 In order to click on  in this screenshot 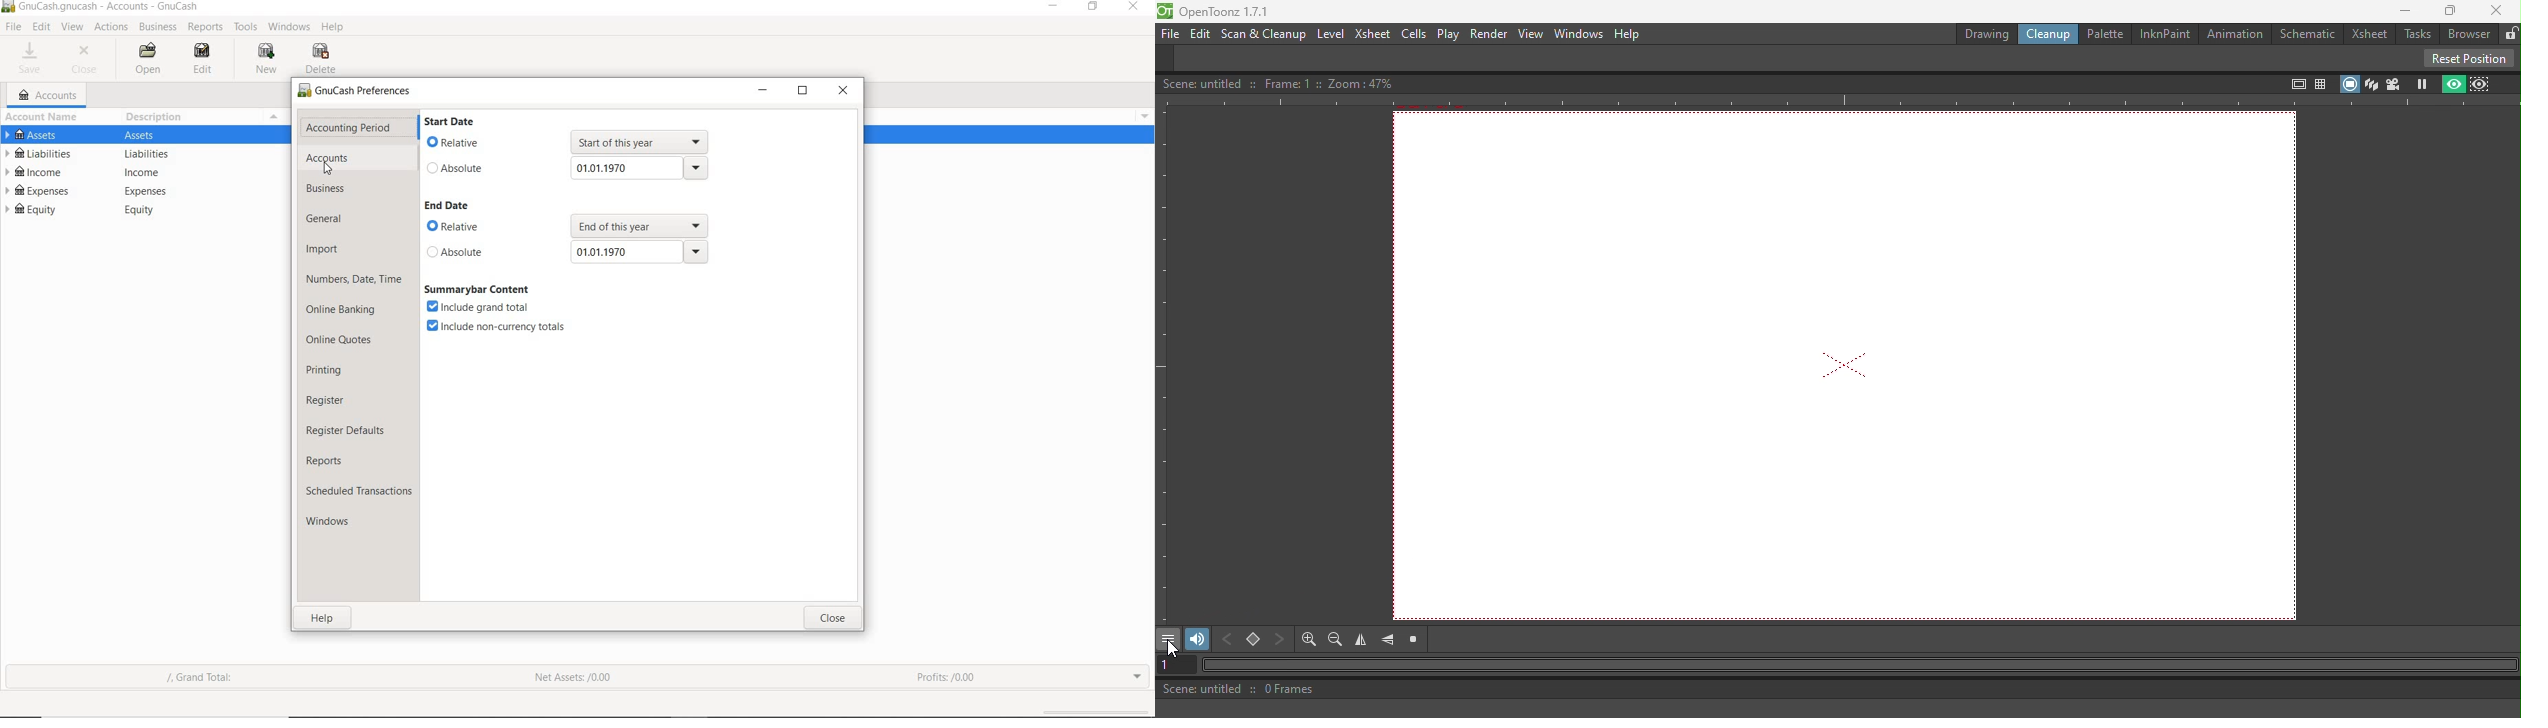, I will do `click(146, 212)`.